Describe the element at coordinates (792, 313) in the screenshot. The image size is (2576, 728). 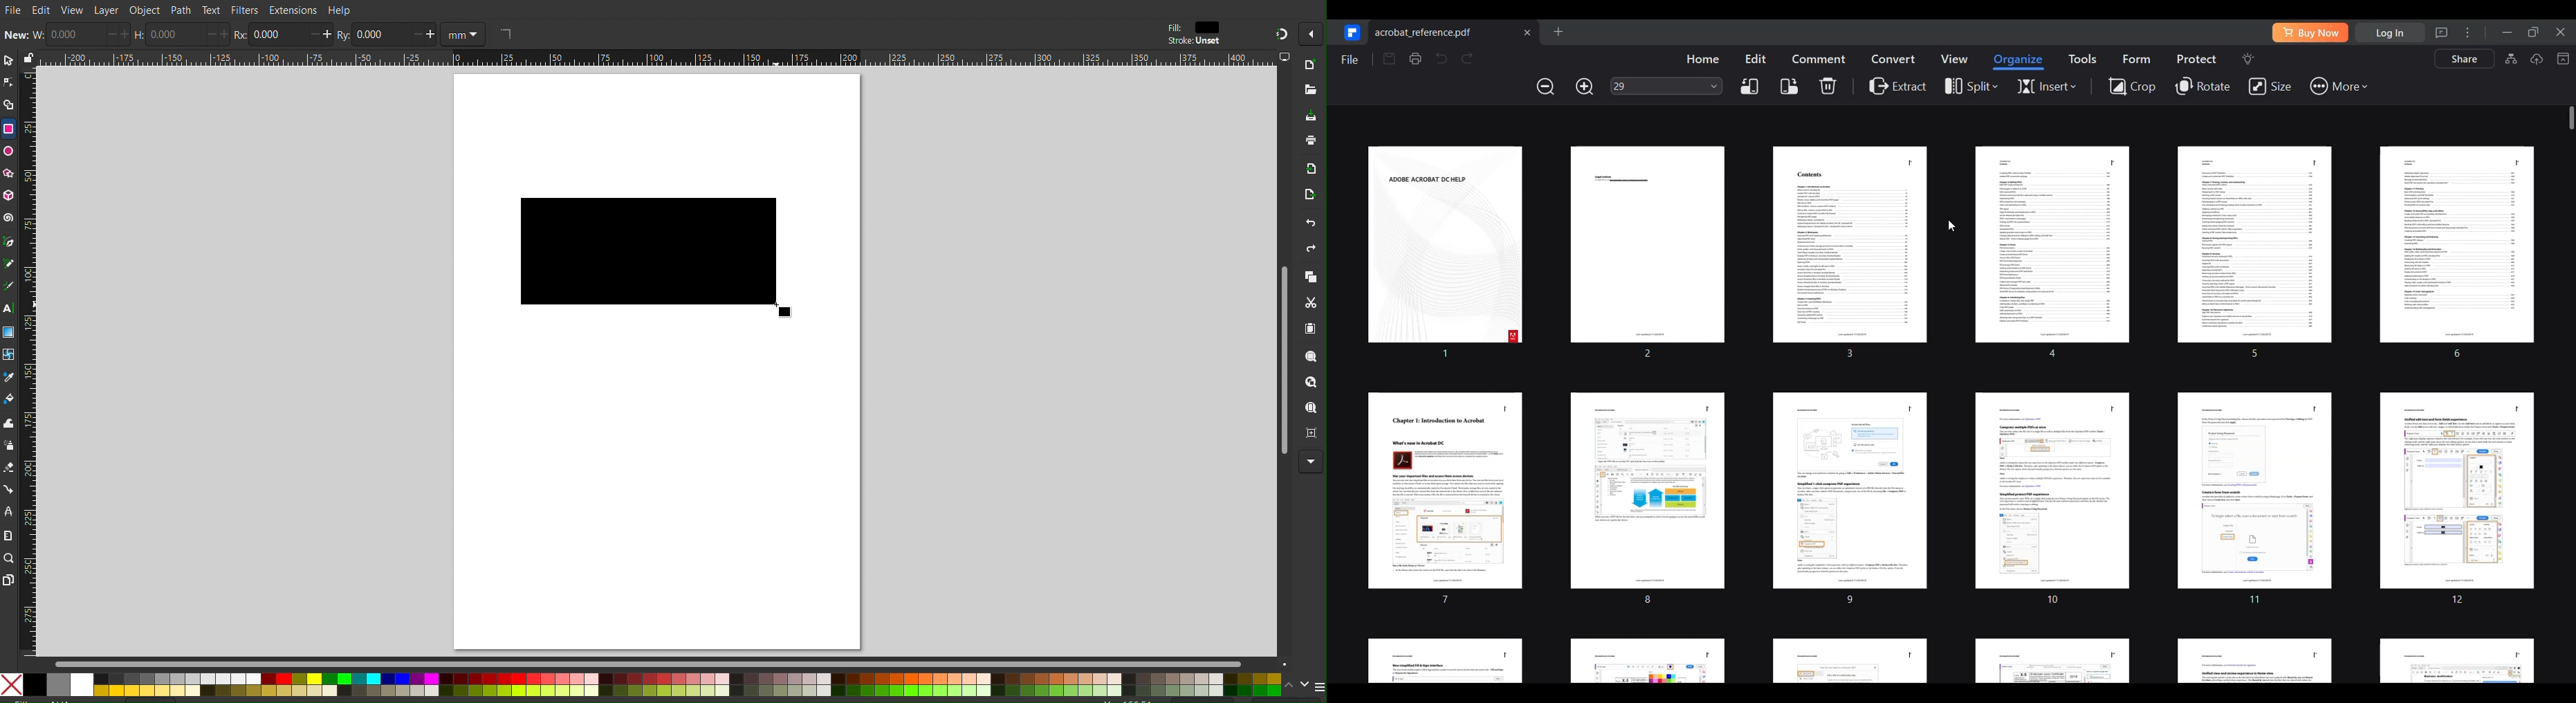
I see `cursor` at that location.